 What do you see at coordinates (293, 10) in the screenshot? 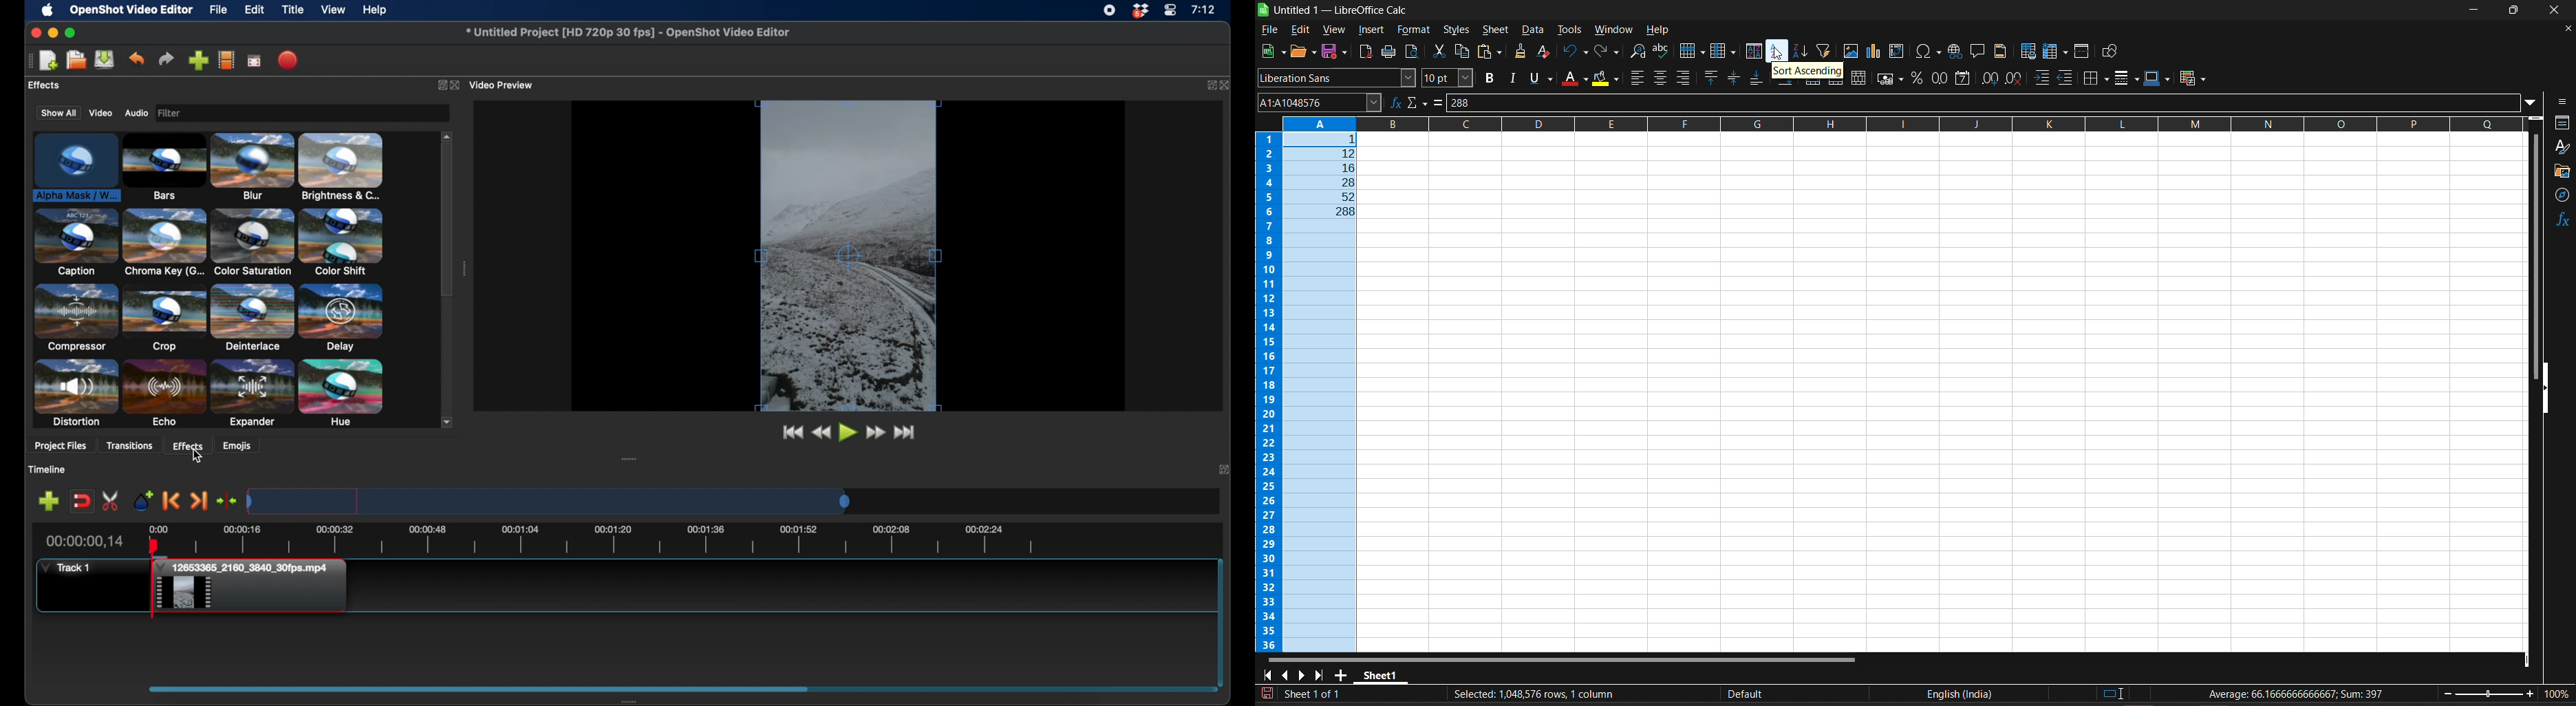
I see `title` at bounding box center [293, 10].